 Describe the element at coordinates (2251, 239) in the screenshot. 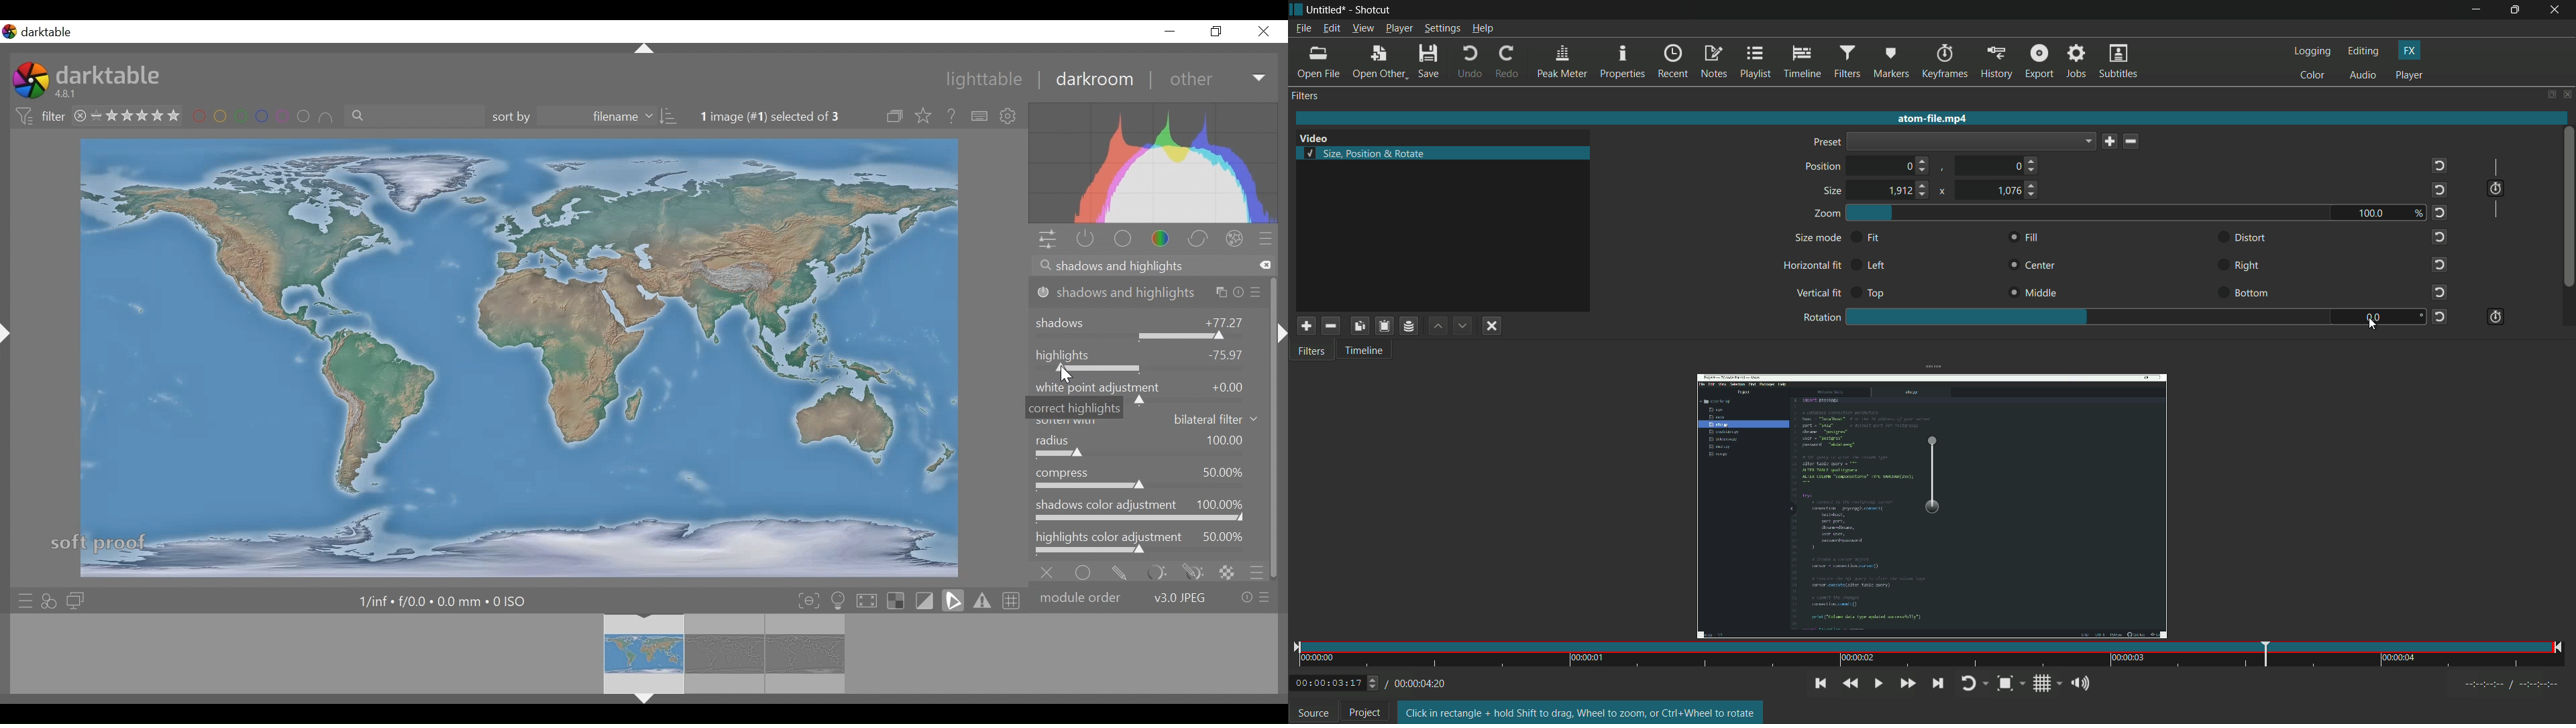

I see `distort` at that location.